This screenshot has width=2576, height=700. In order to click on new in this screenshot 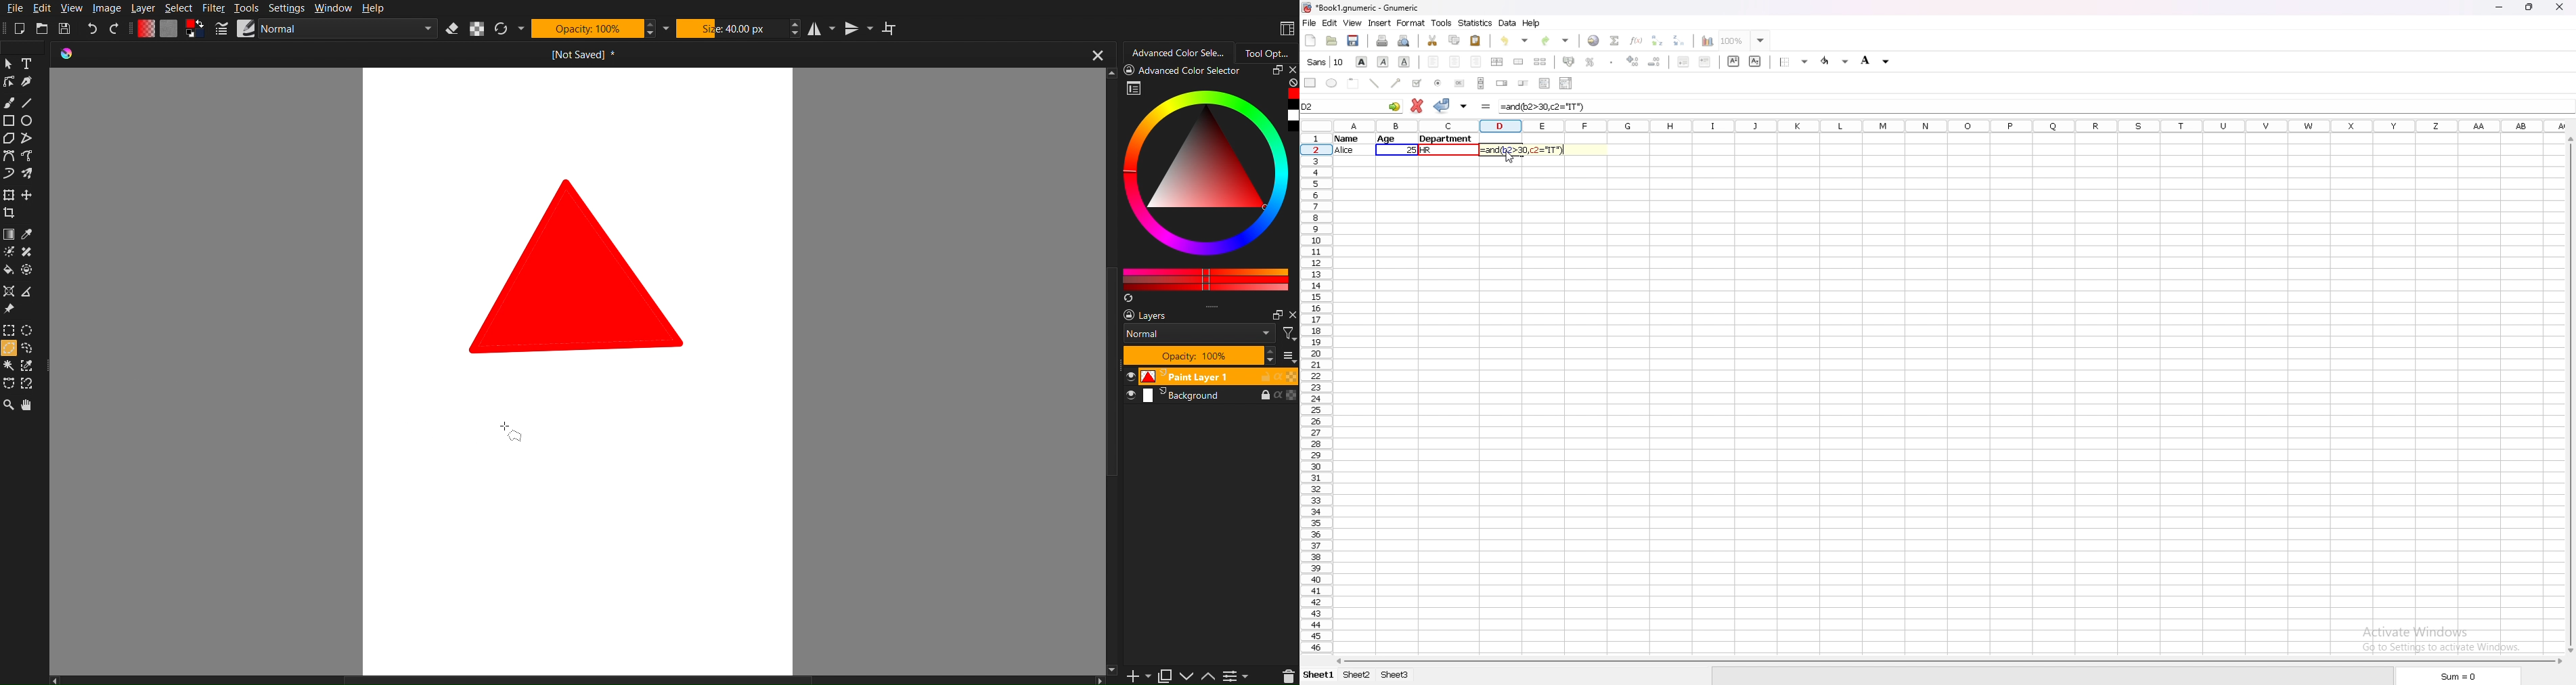, I will do `click(1309, 41)`.